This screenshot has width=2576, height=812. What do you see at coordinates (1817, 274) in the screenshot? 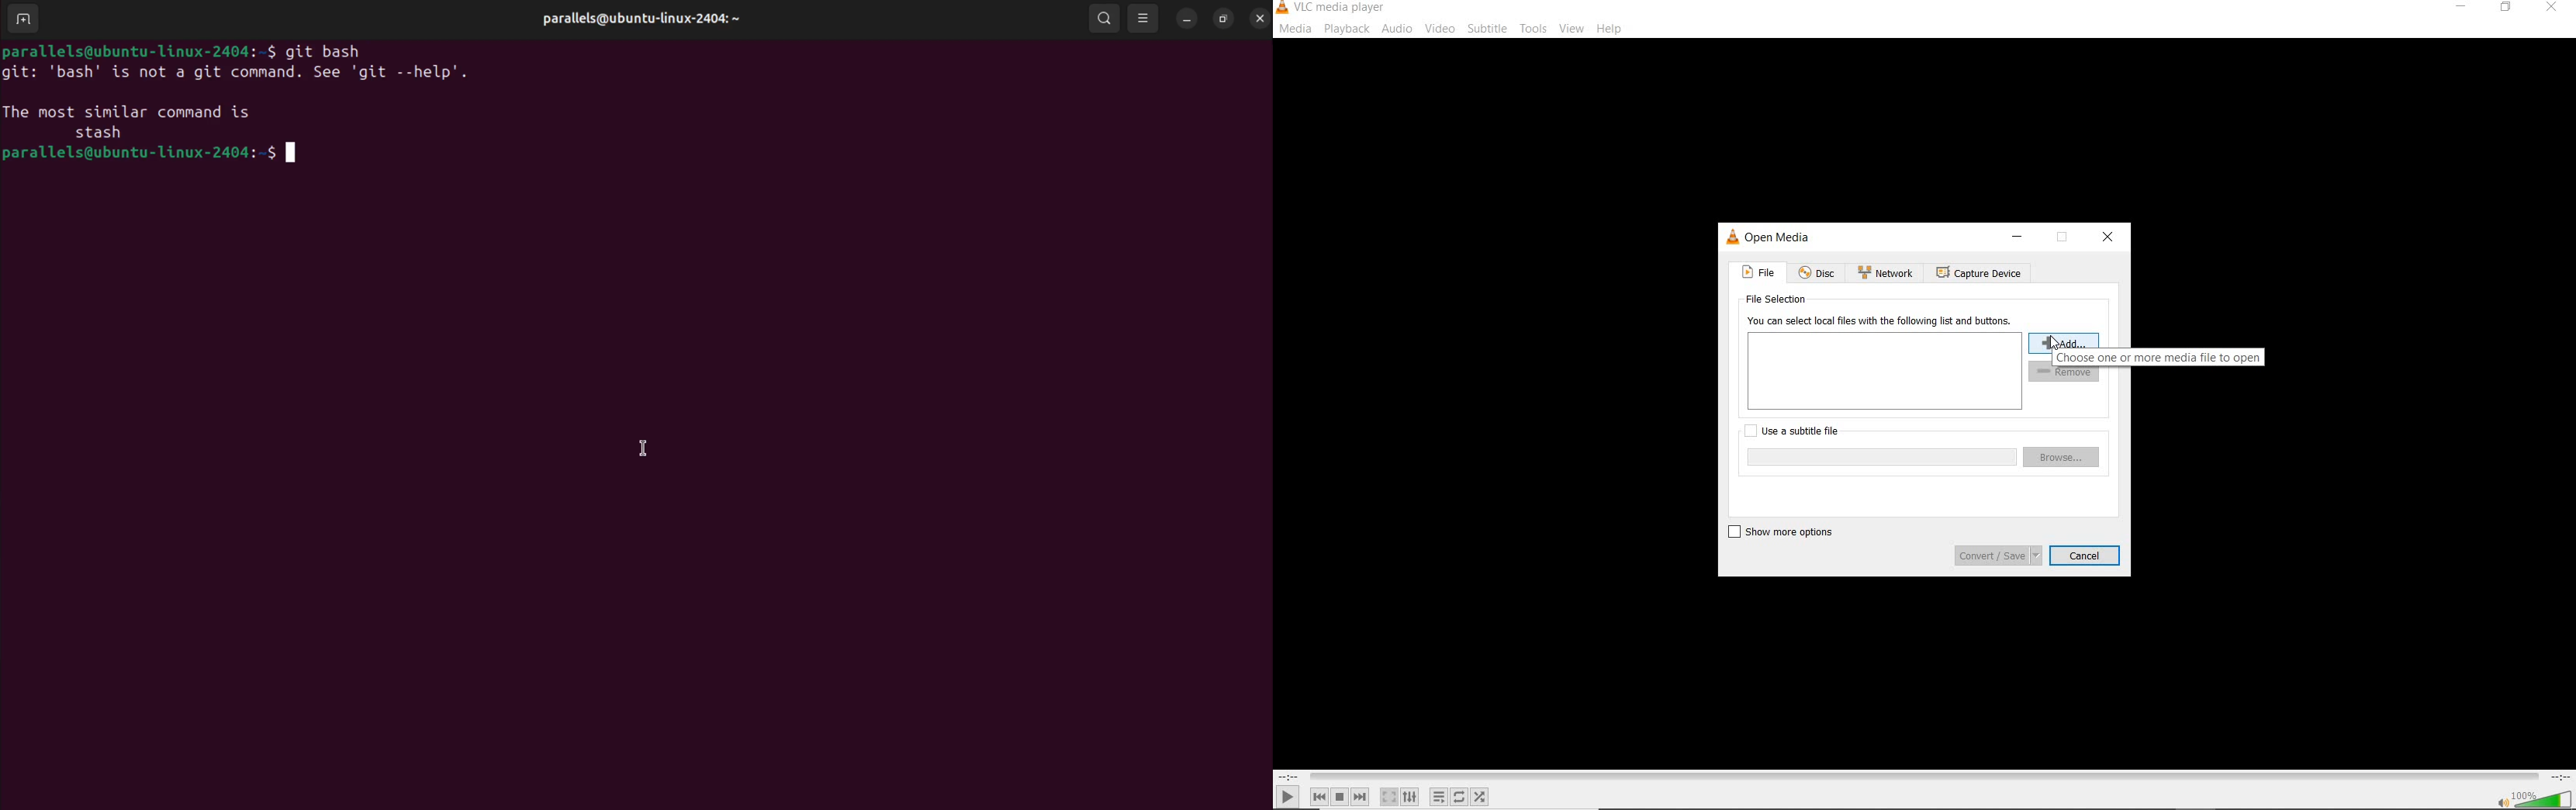
I see `disc` at bounding box center [1817, 274].